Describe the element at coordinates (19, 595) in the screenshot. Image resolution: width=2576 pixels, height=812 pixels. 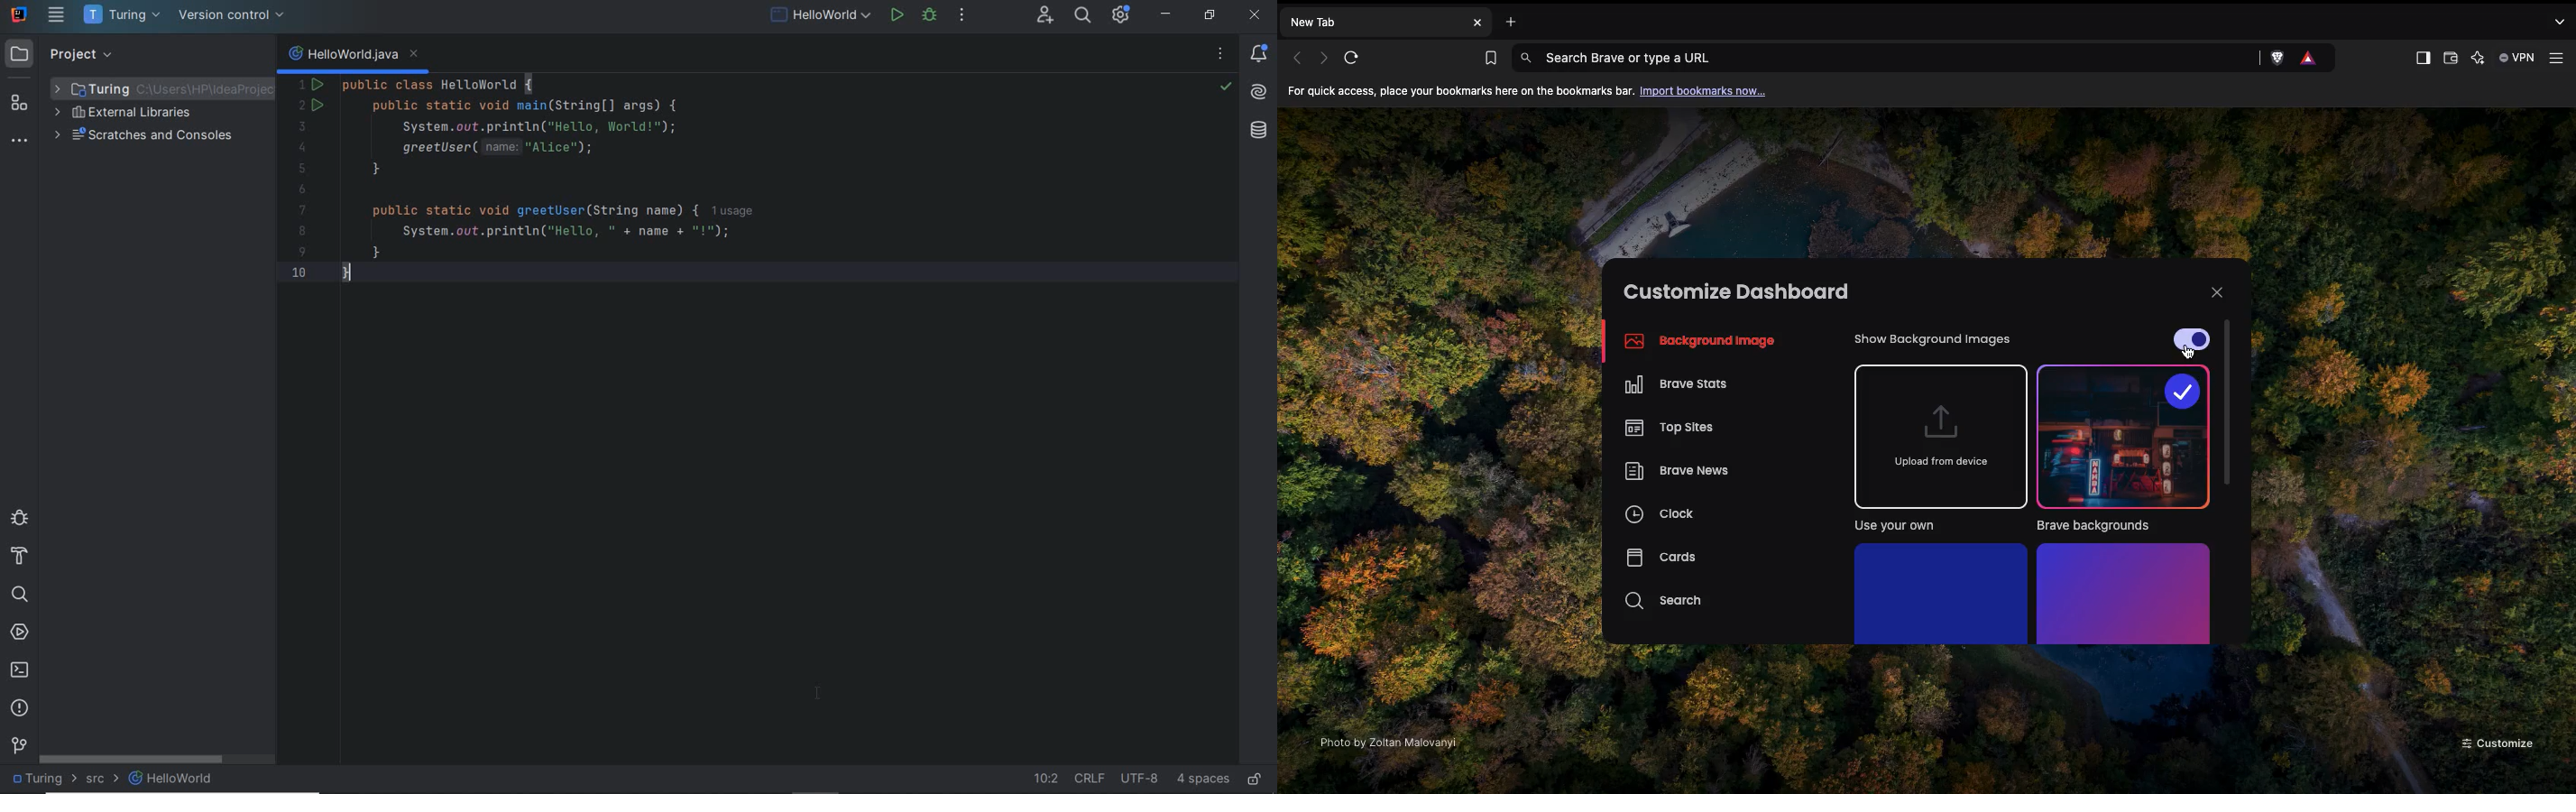
I see `search` at that location.